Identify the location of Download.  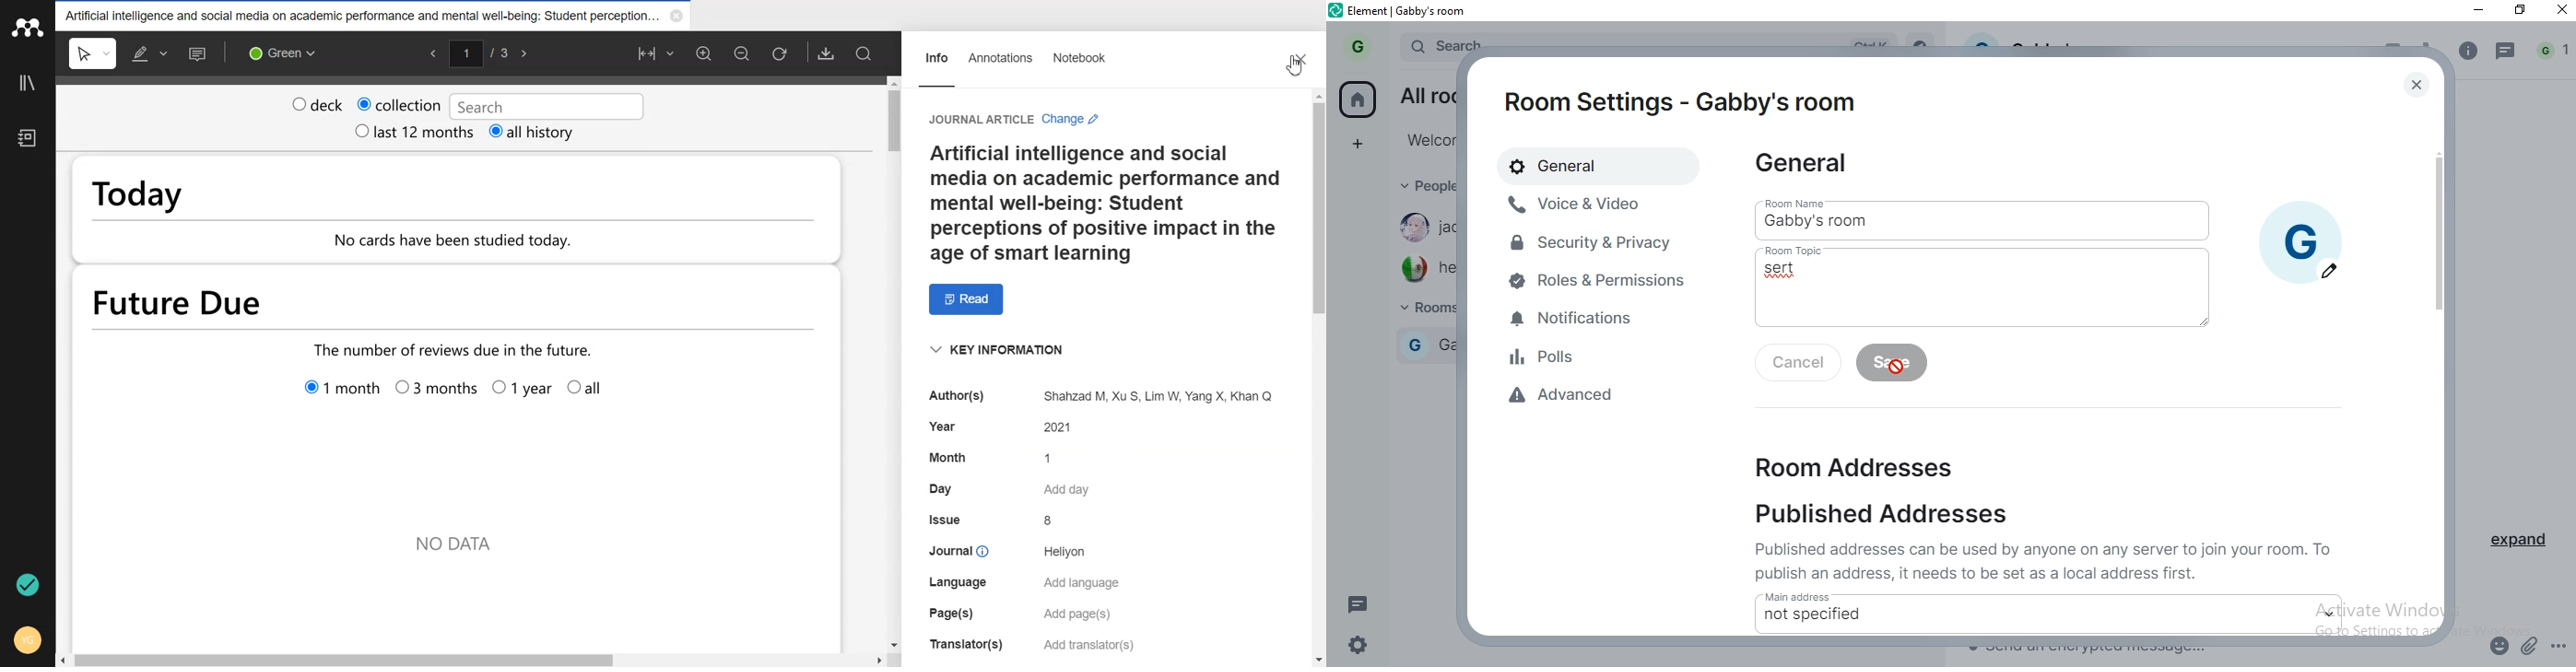
(826, 53).